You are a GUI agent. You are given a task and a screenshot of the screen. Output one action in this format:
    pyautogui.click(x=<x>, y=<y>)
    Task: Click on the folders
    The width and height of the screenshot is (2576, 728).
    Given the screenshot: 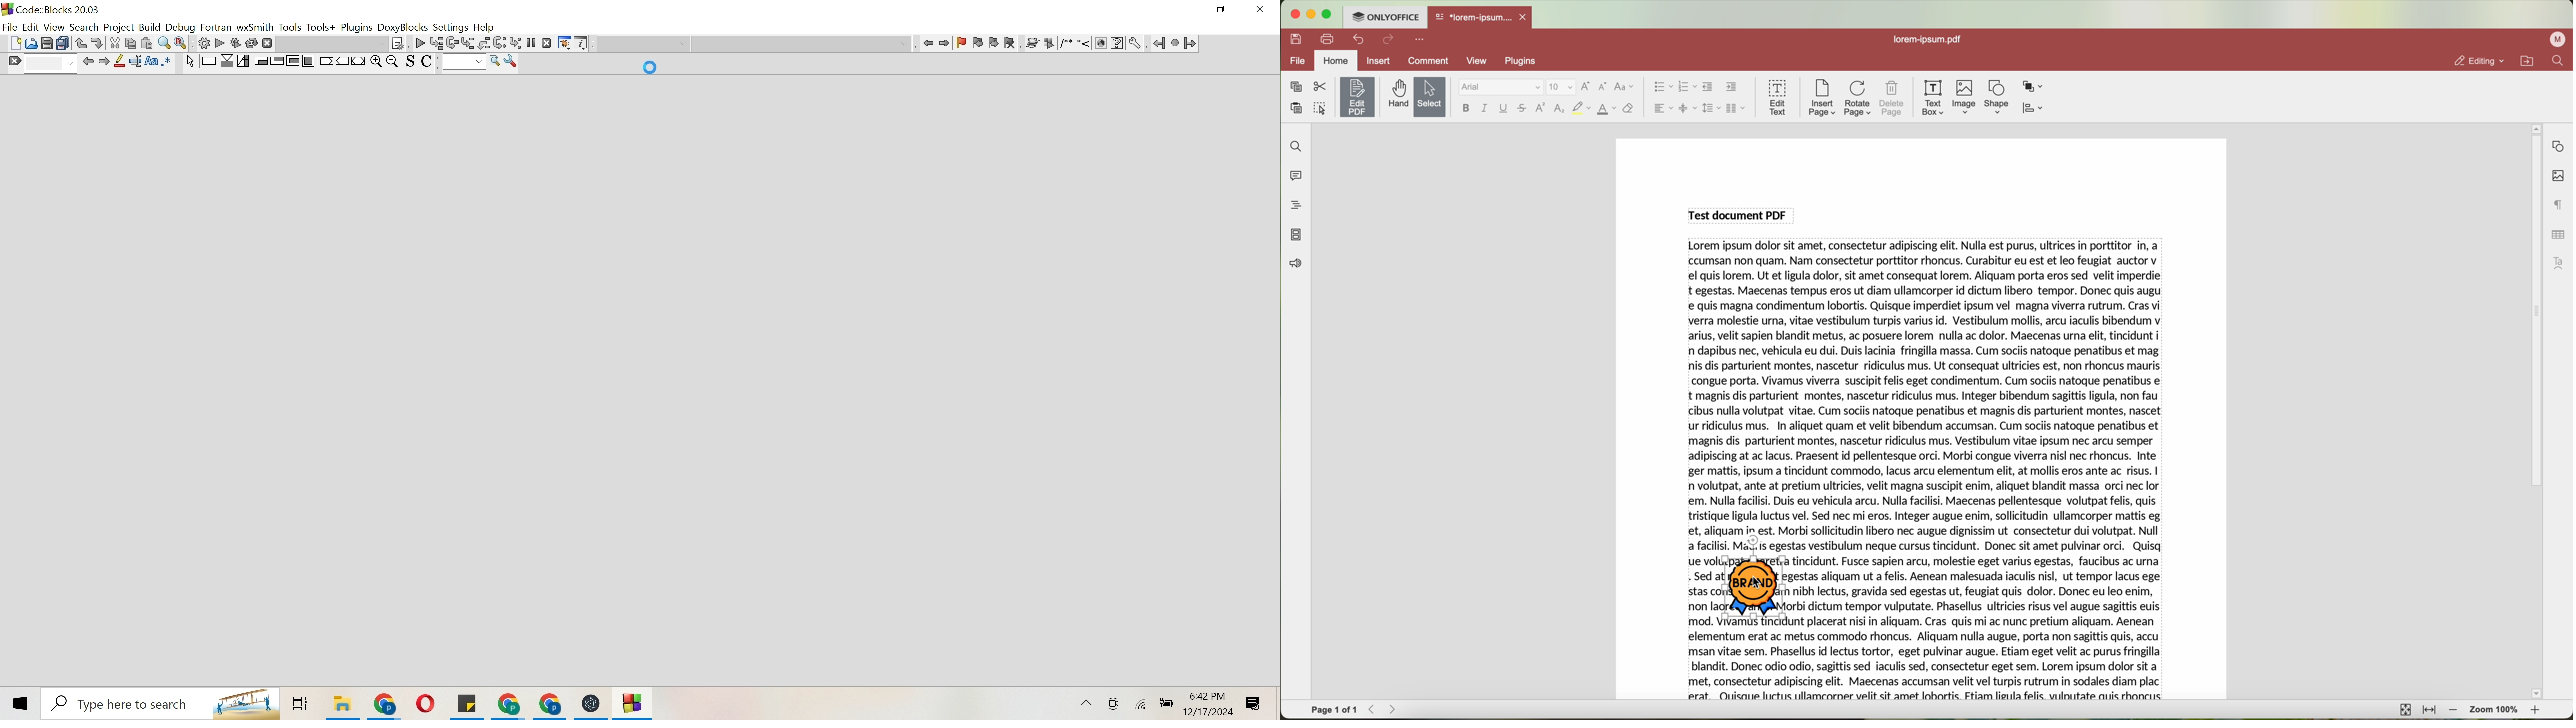 What is the action you would take?
    pyautogui.click(x=299, y=704)
    